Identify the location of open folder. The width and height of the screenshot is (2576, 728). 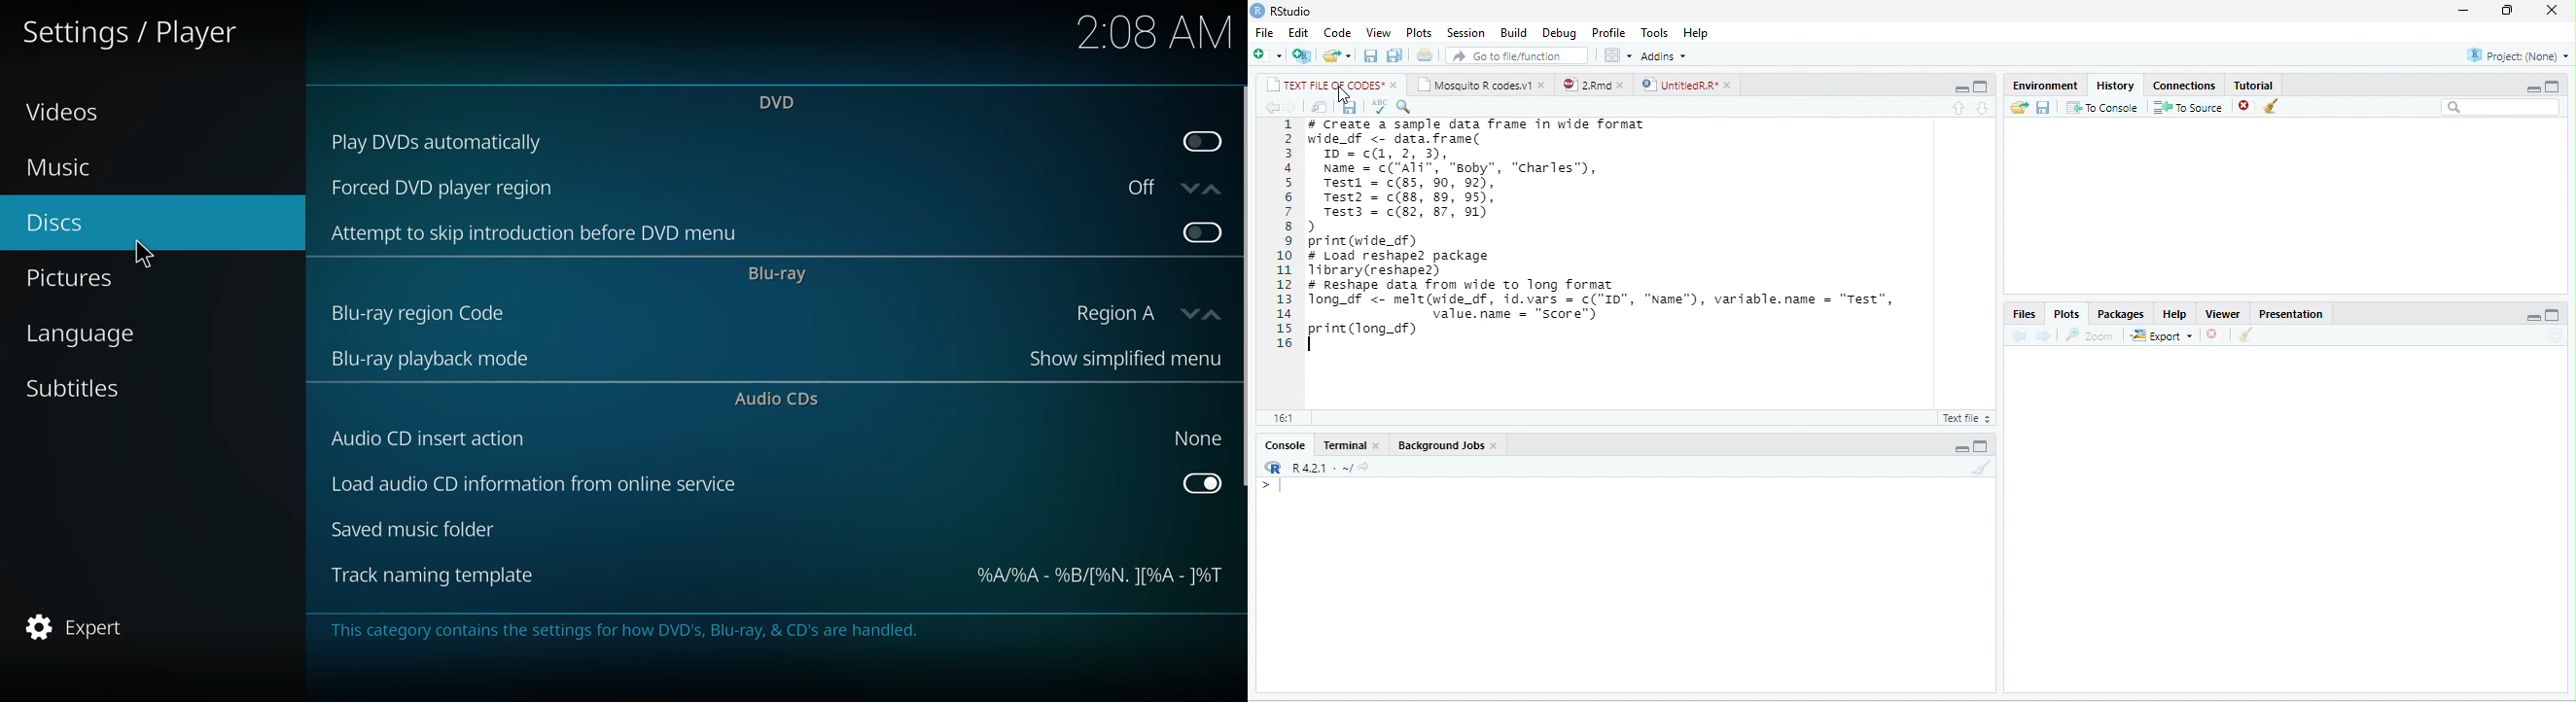
(2020, 107).